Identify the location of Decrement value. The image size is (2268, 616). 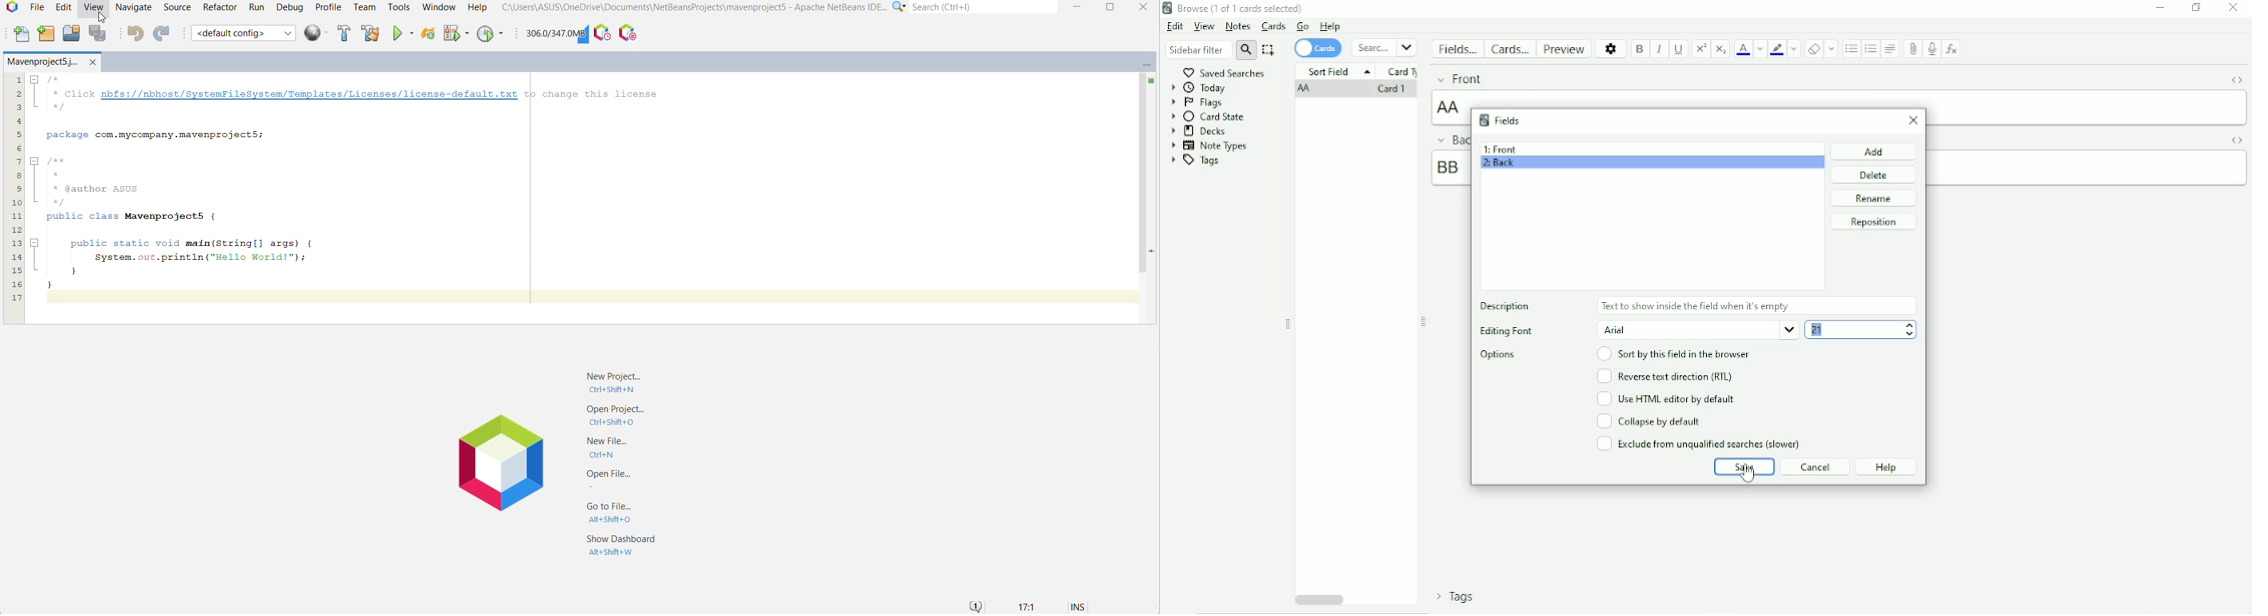
(1910, 334).